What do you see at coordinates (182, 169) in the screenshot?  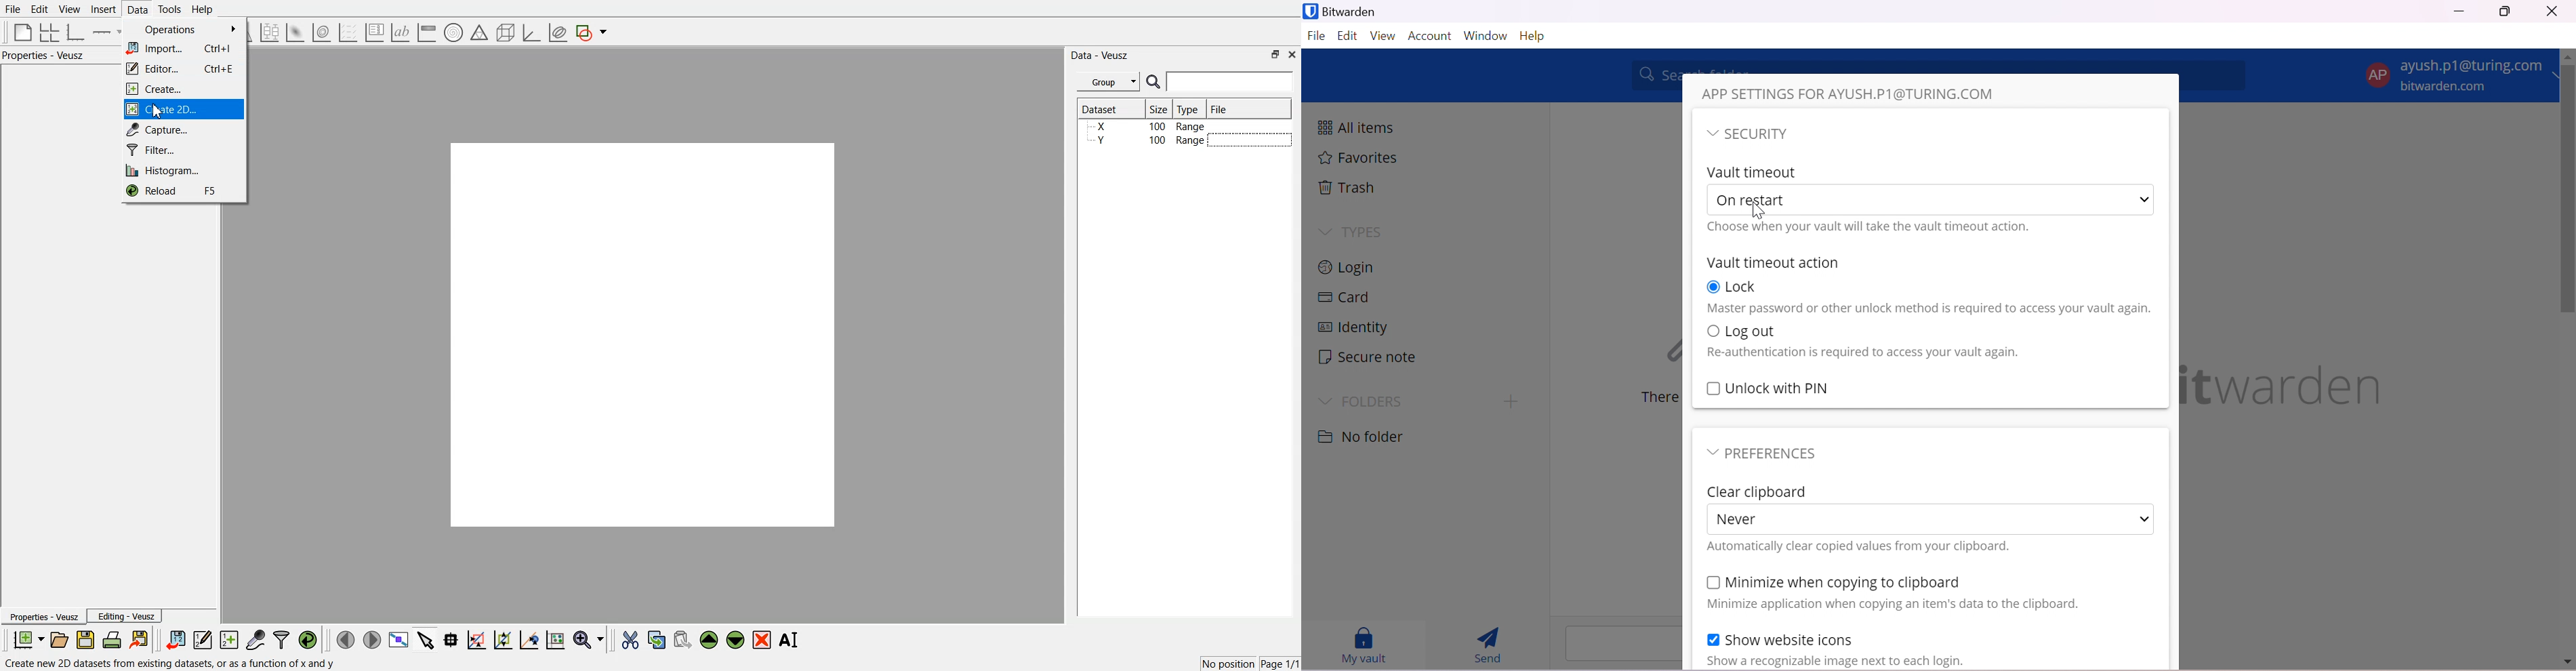 I see `Histogram` at bounding box center [182, 169].